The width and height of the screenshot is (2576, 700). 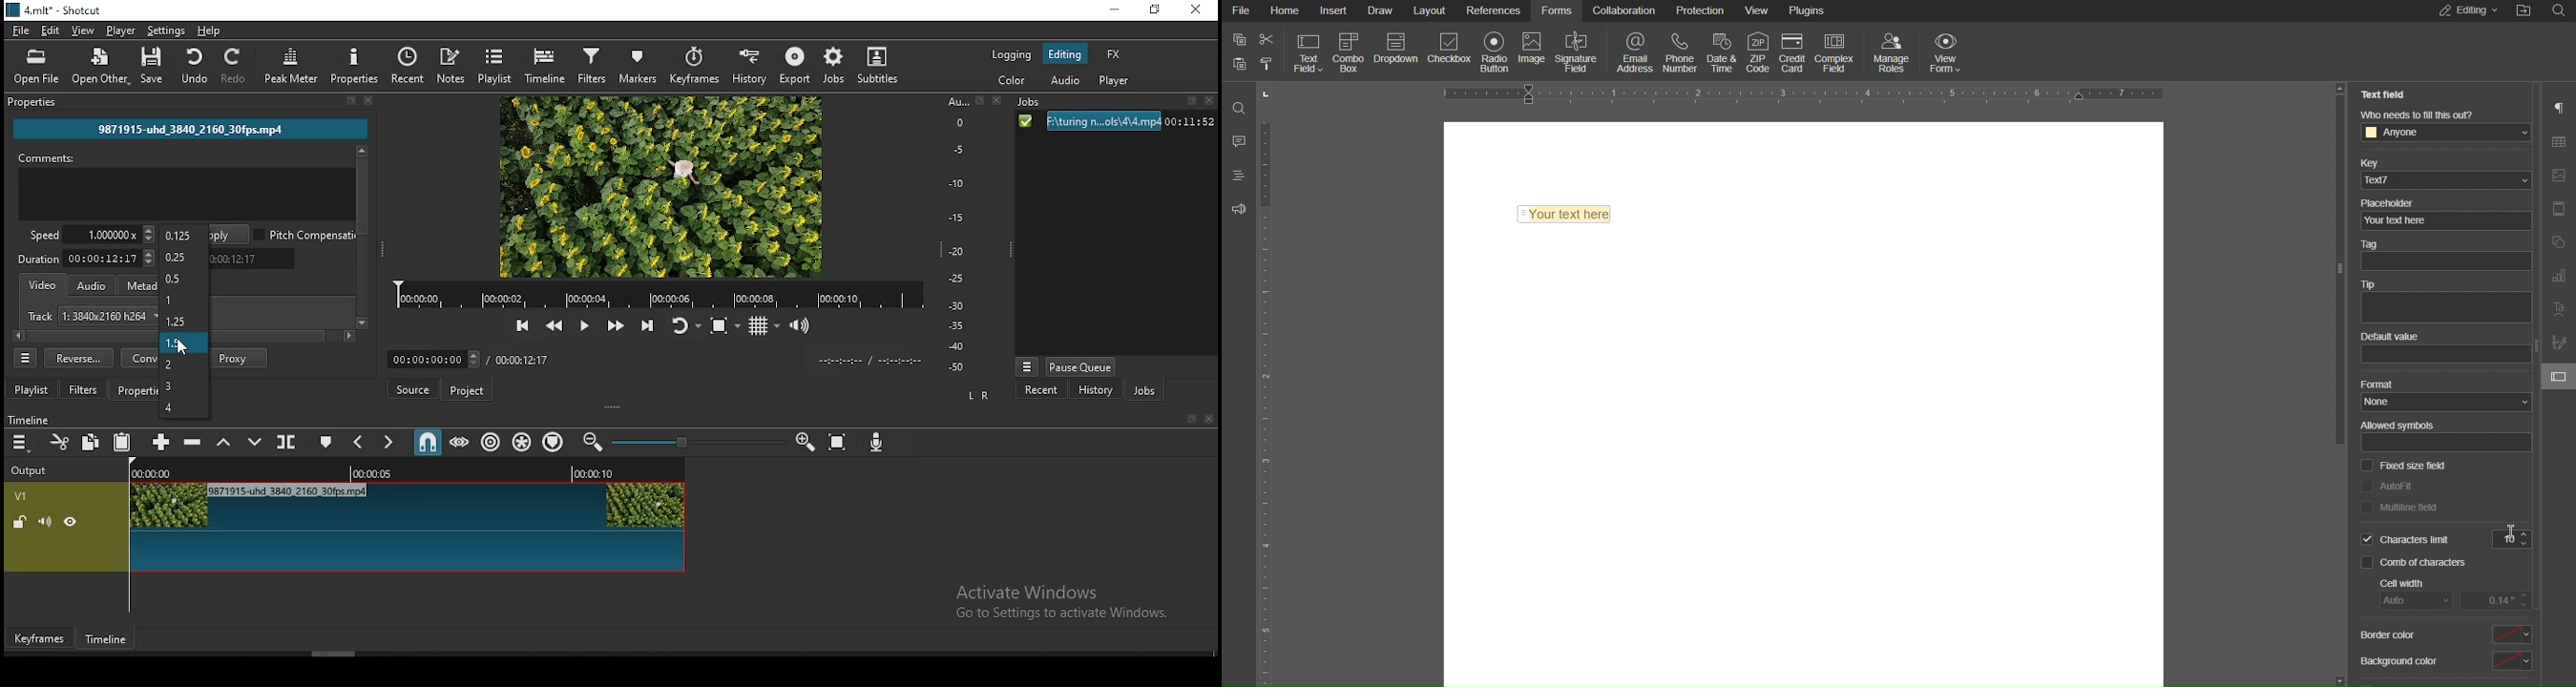 What do you see at coordinates (412, 66) in the screenshot?
I see `recent` at bounding box center [412, 66].